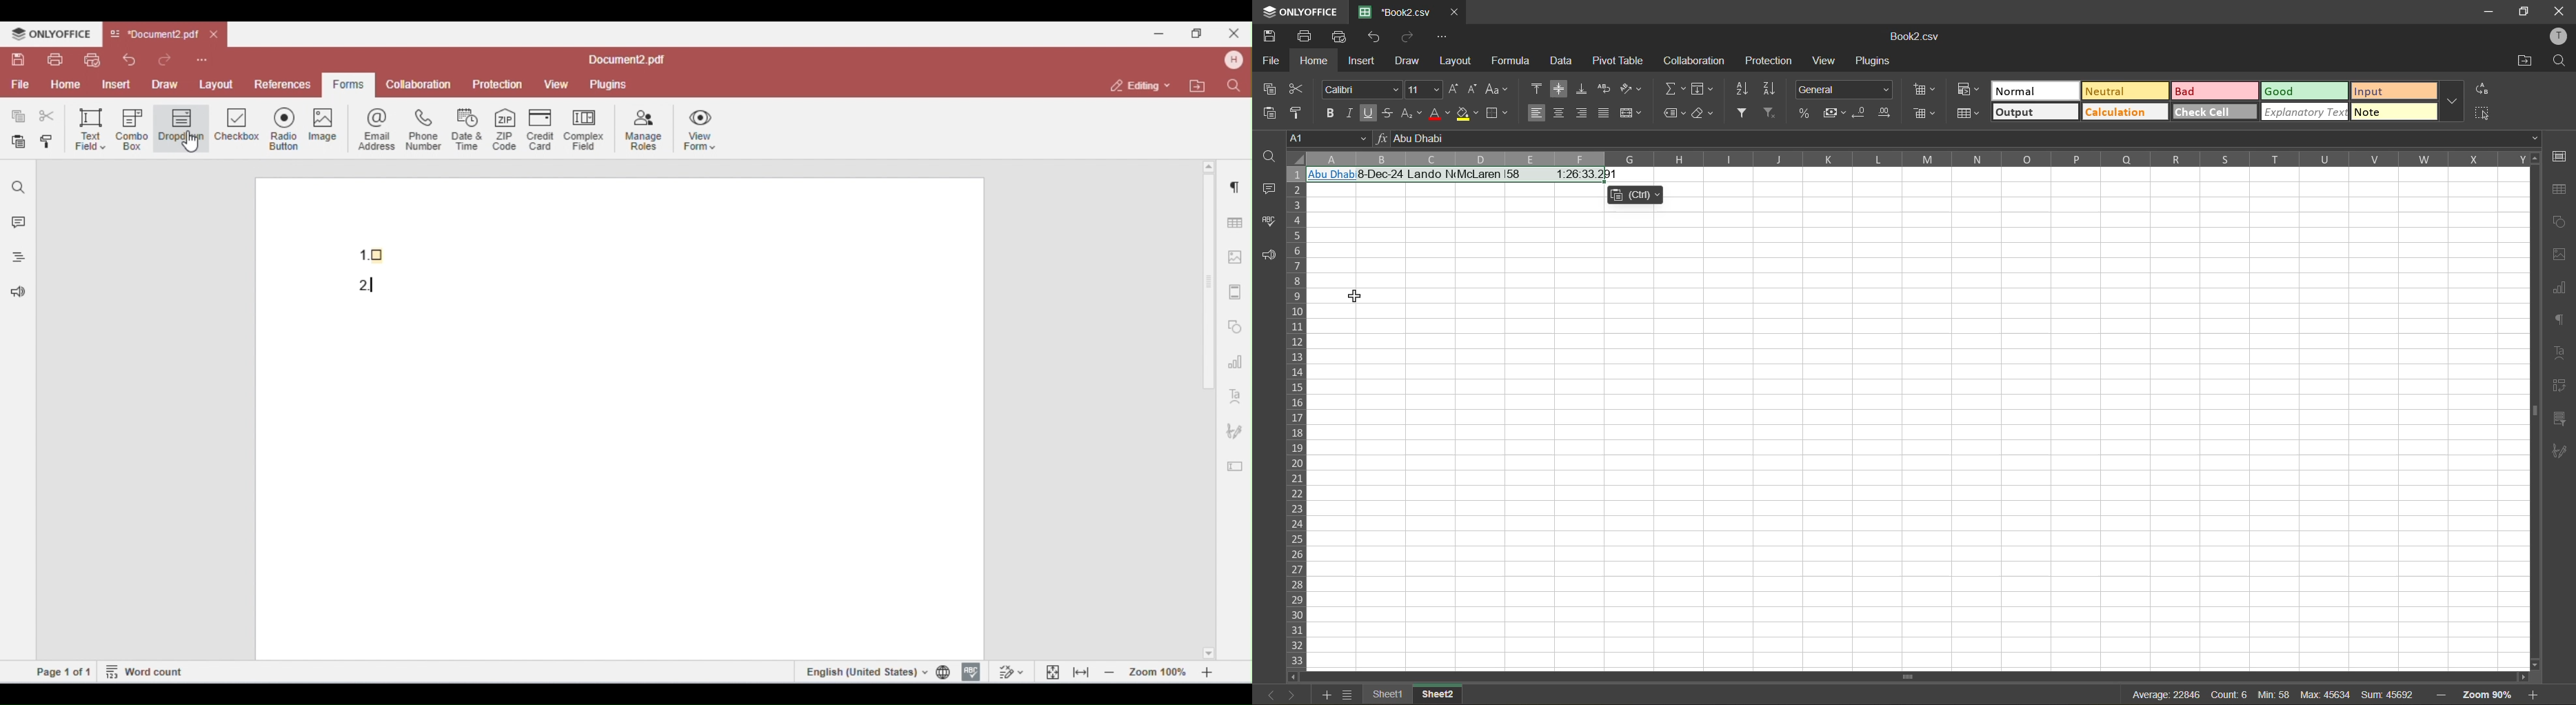 The height and width of the screenshot is (728, 2576). I want to click on clear, so click(1704, 113).